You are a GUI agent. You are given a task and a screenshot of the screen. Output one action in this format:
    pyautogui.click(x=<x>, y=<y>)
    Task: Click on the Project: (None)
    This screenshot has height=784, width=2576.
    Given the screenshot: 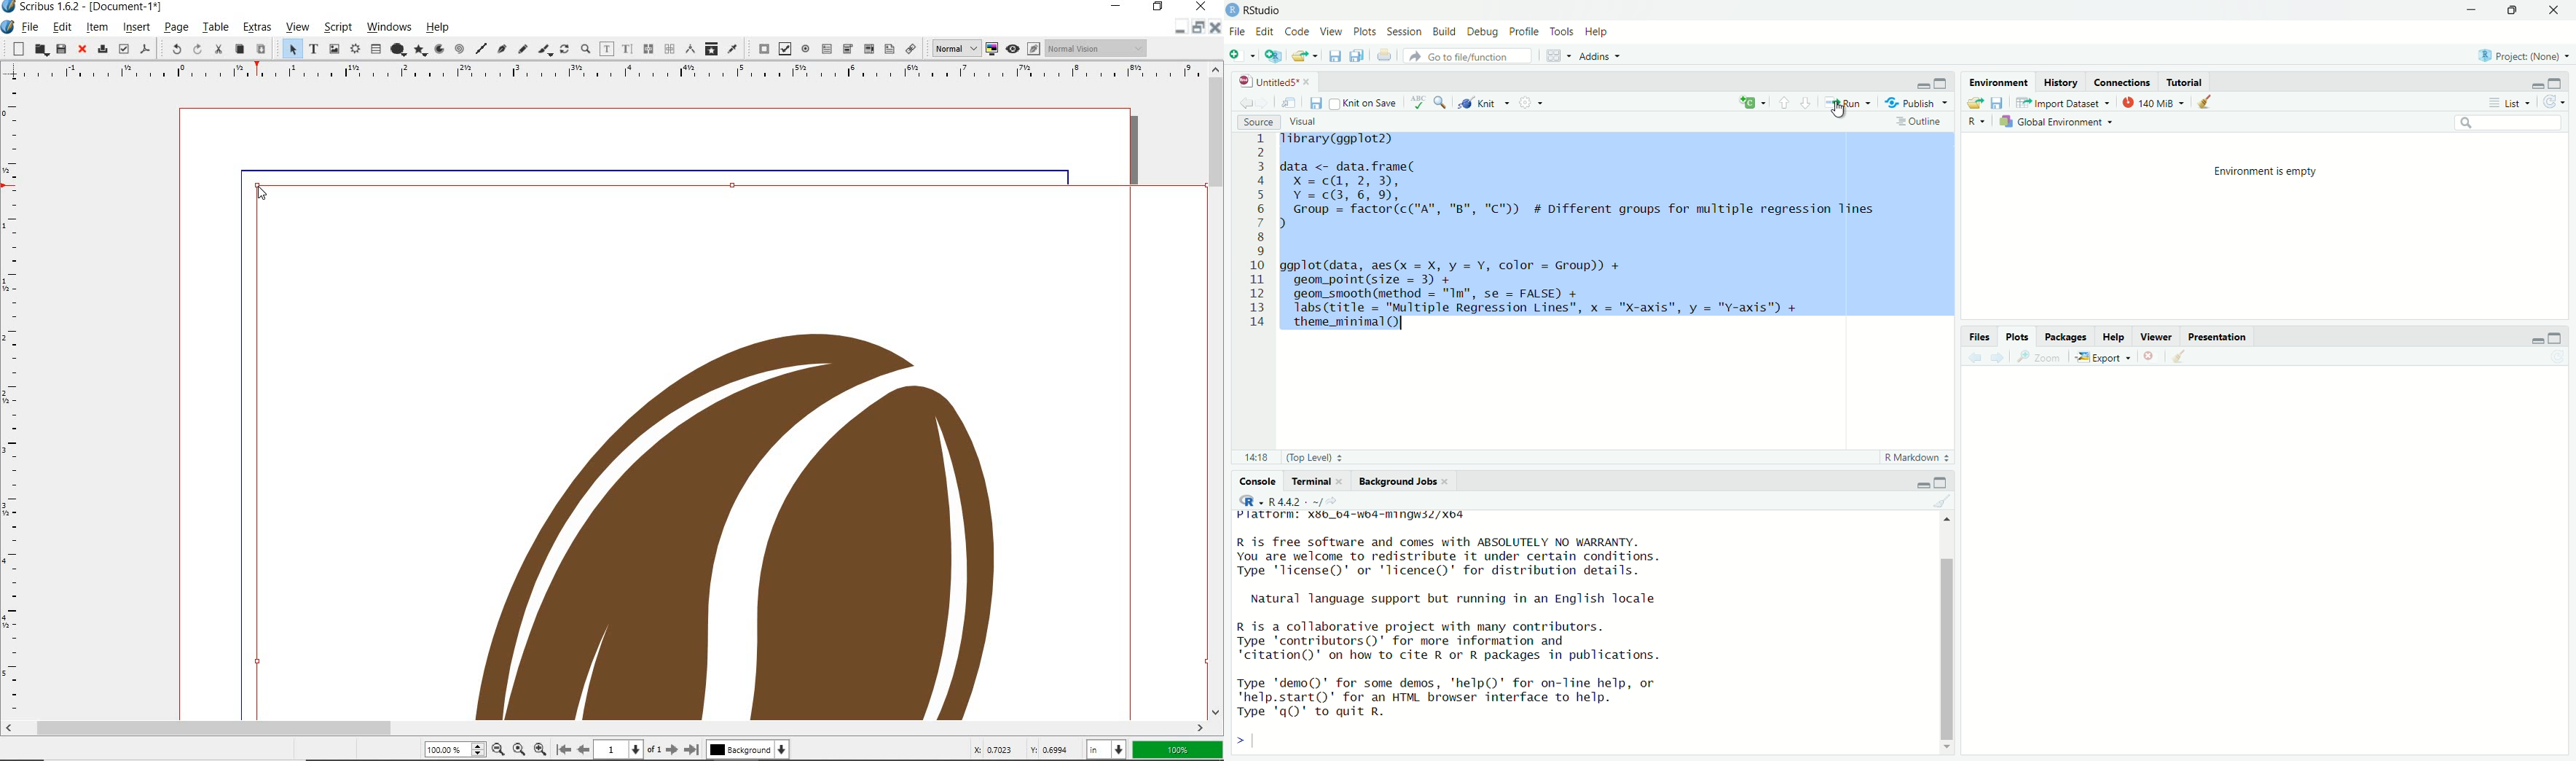 What is the action you would take?
    pyautogui.click(x=2522, y=57)
    